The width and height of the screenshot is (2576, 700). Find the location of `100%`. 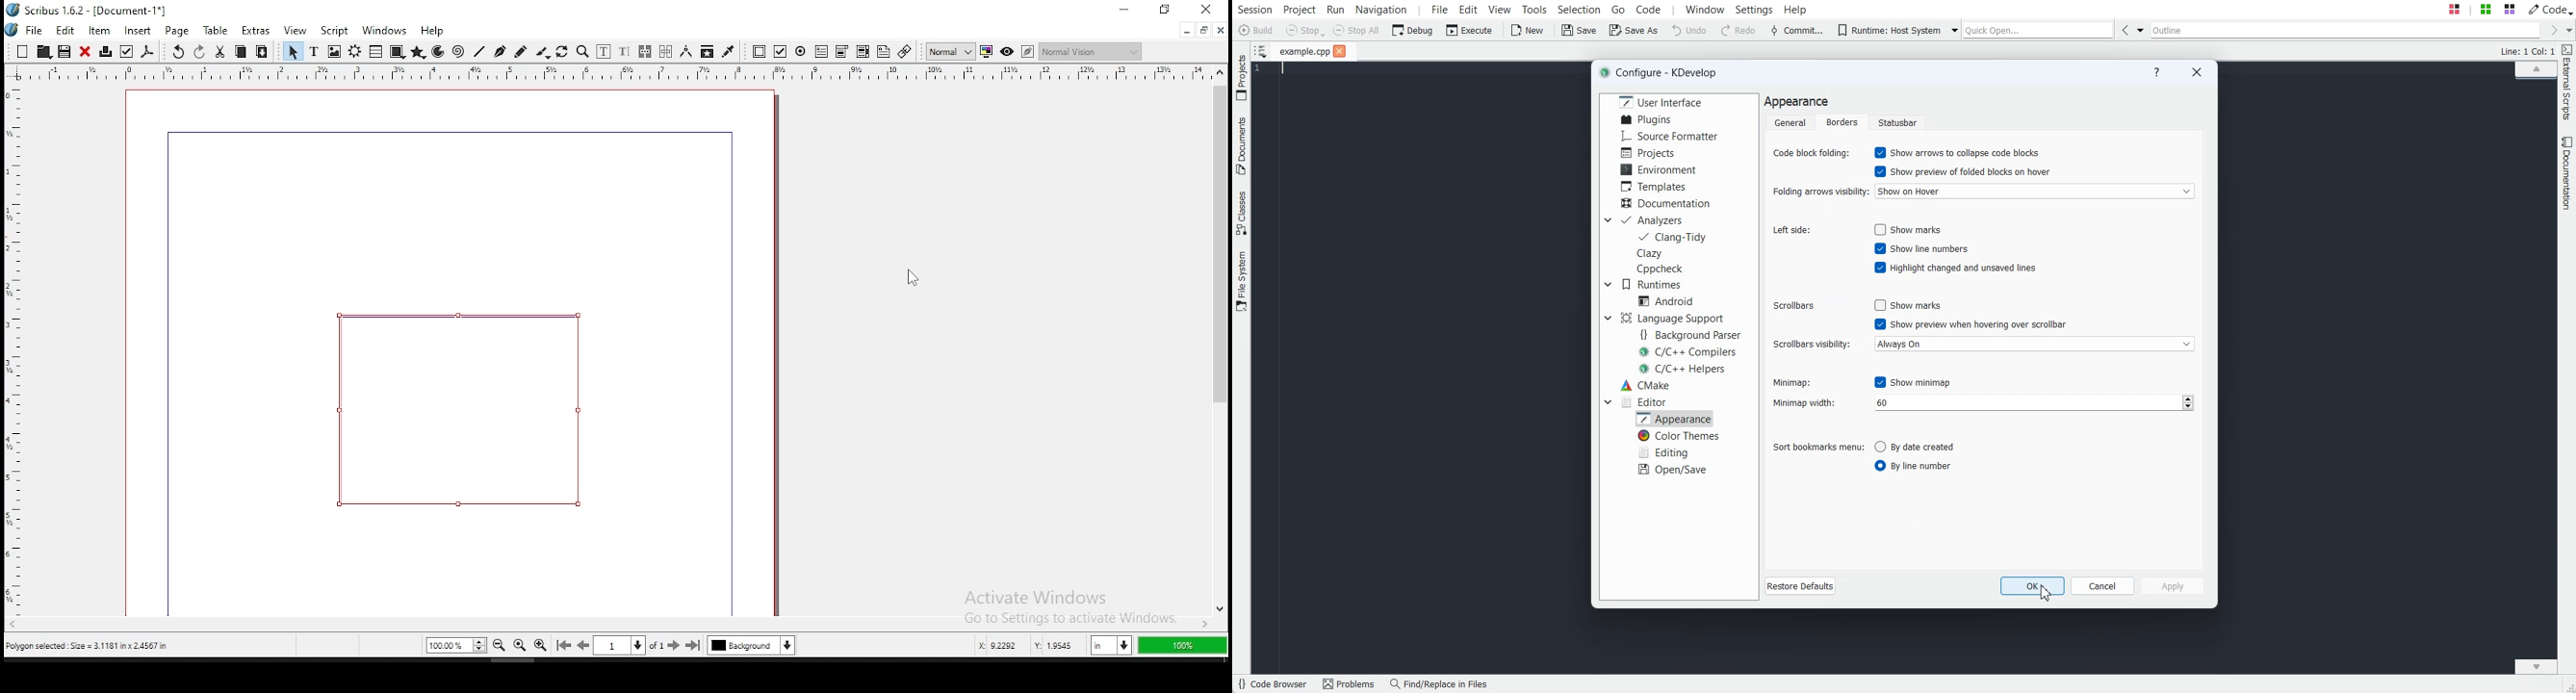

100% is located at coordinates (1182, 646).